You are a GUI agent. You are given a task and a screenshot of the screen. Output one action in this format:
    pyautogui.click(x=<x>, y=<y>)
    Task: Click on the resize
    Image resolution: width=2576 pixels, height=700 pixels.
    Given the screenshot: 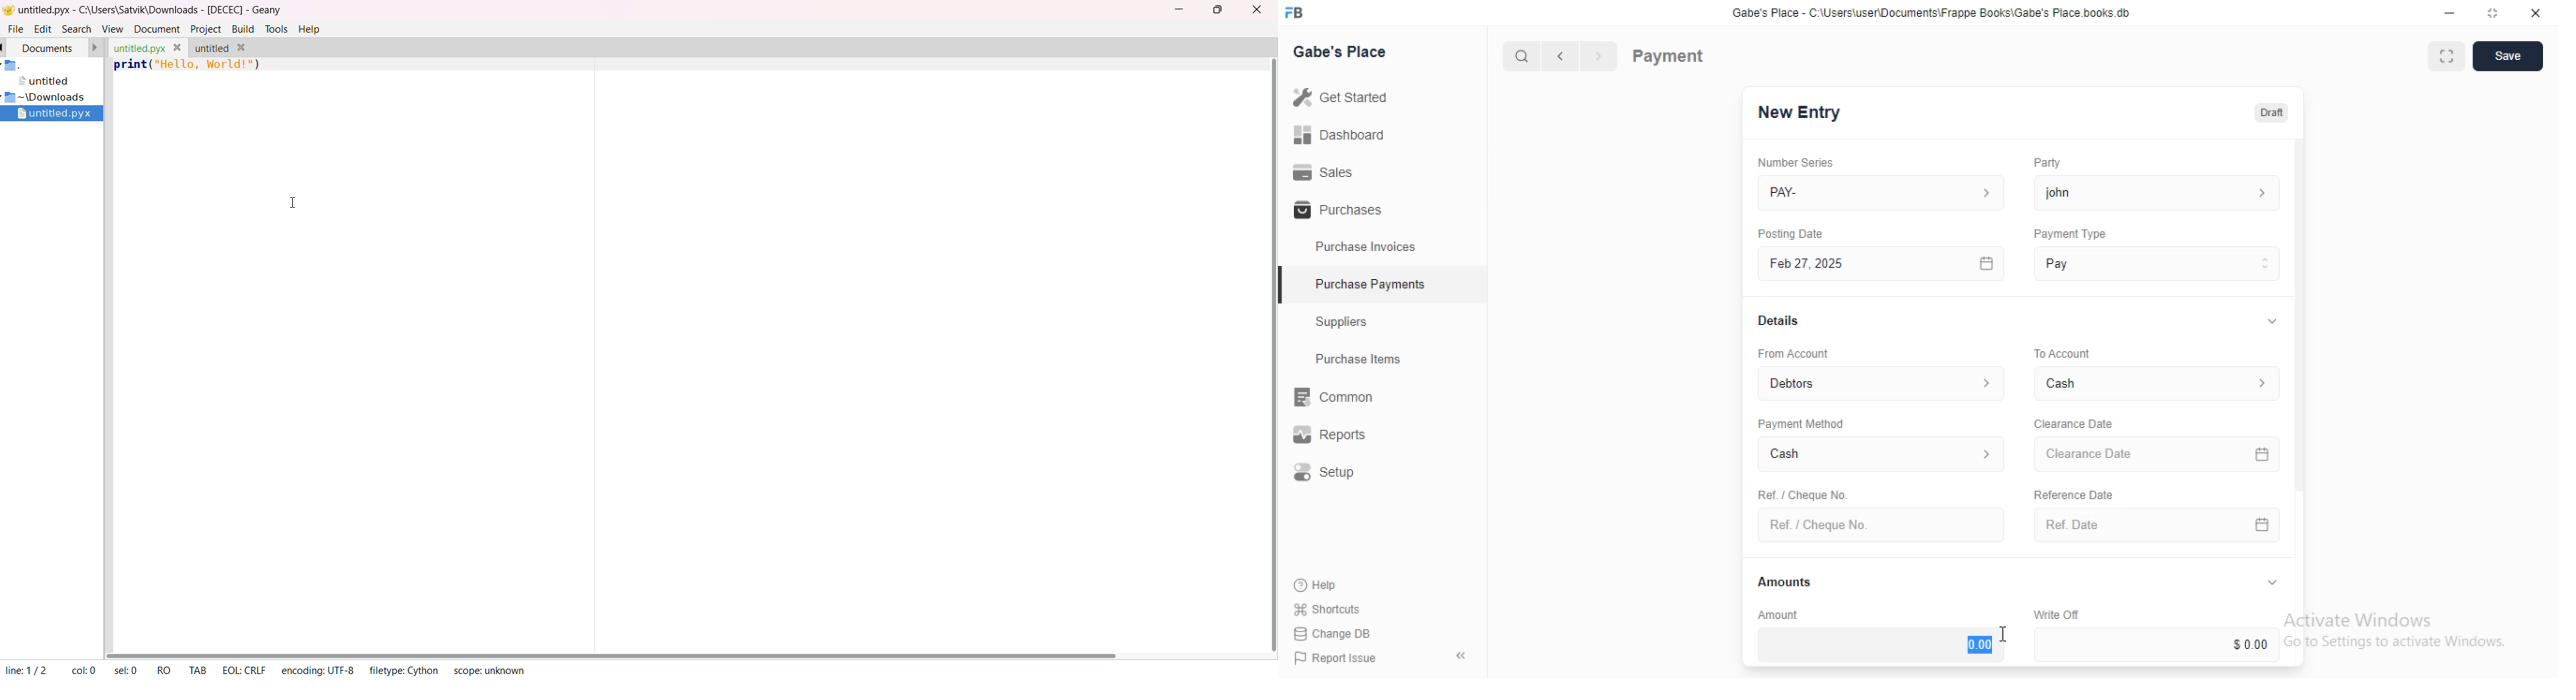 What is the action you would take?
    pyautogui.click(x=2491, y=13)
    